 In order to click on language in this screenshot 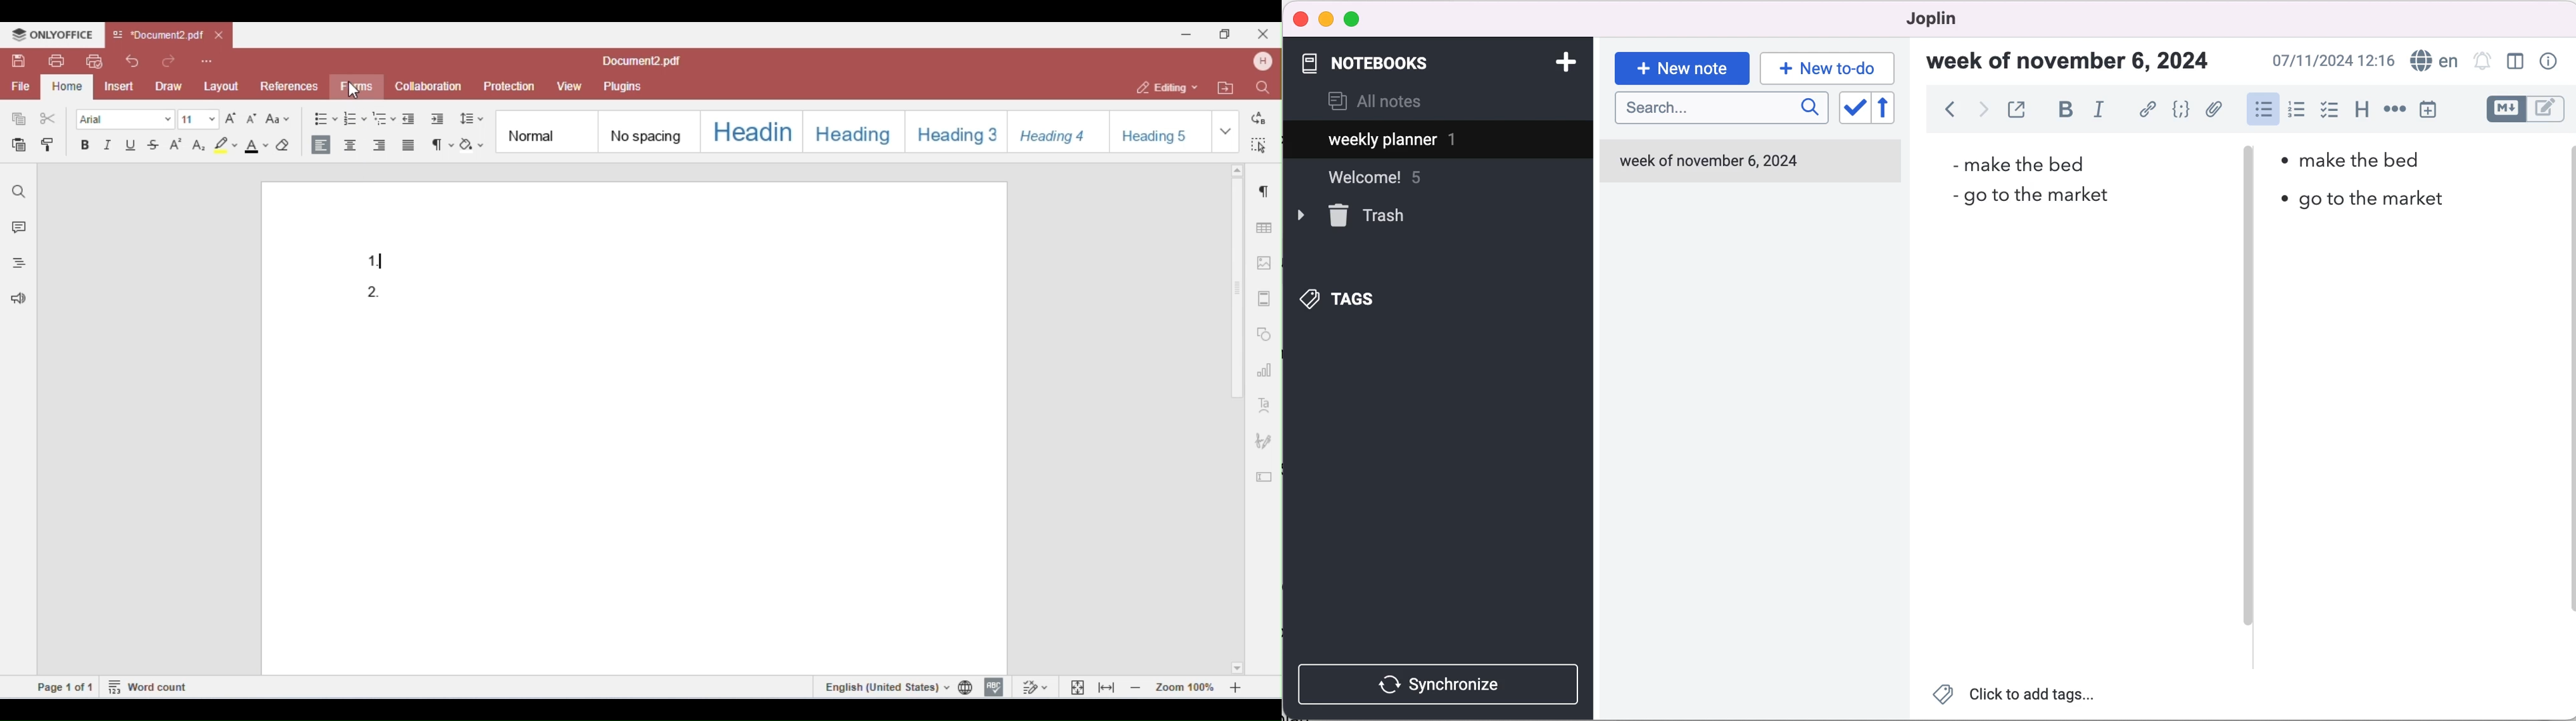, I will do `click(2431, 61)`.